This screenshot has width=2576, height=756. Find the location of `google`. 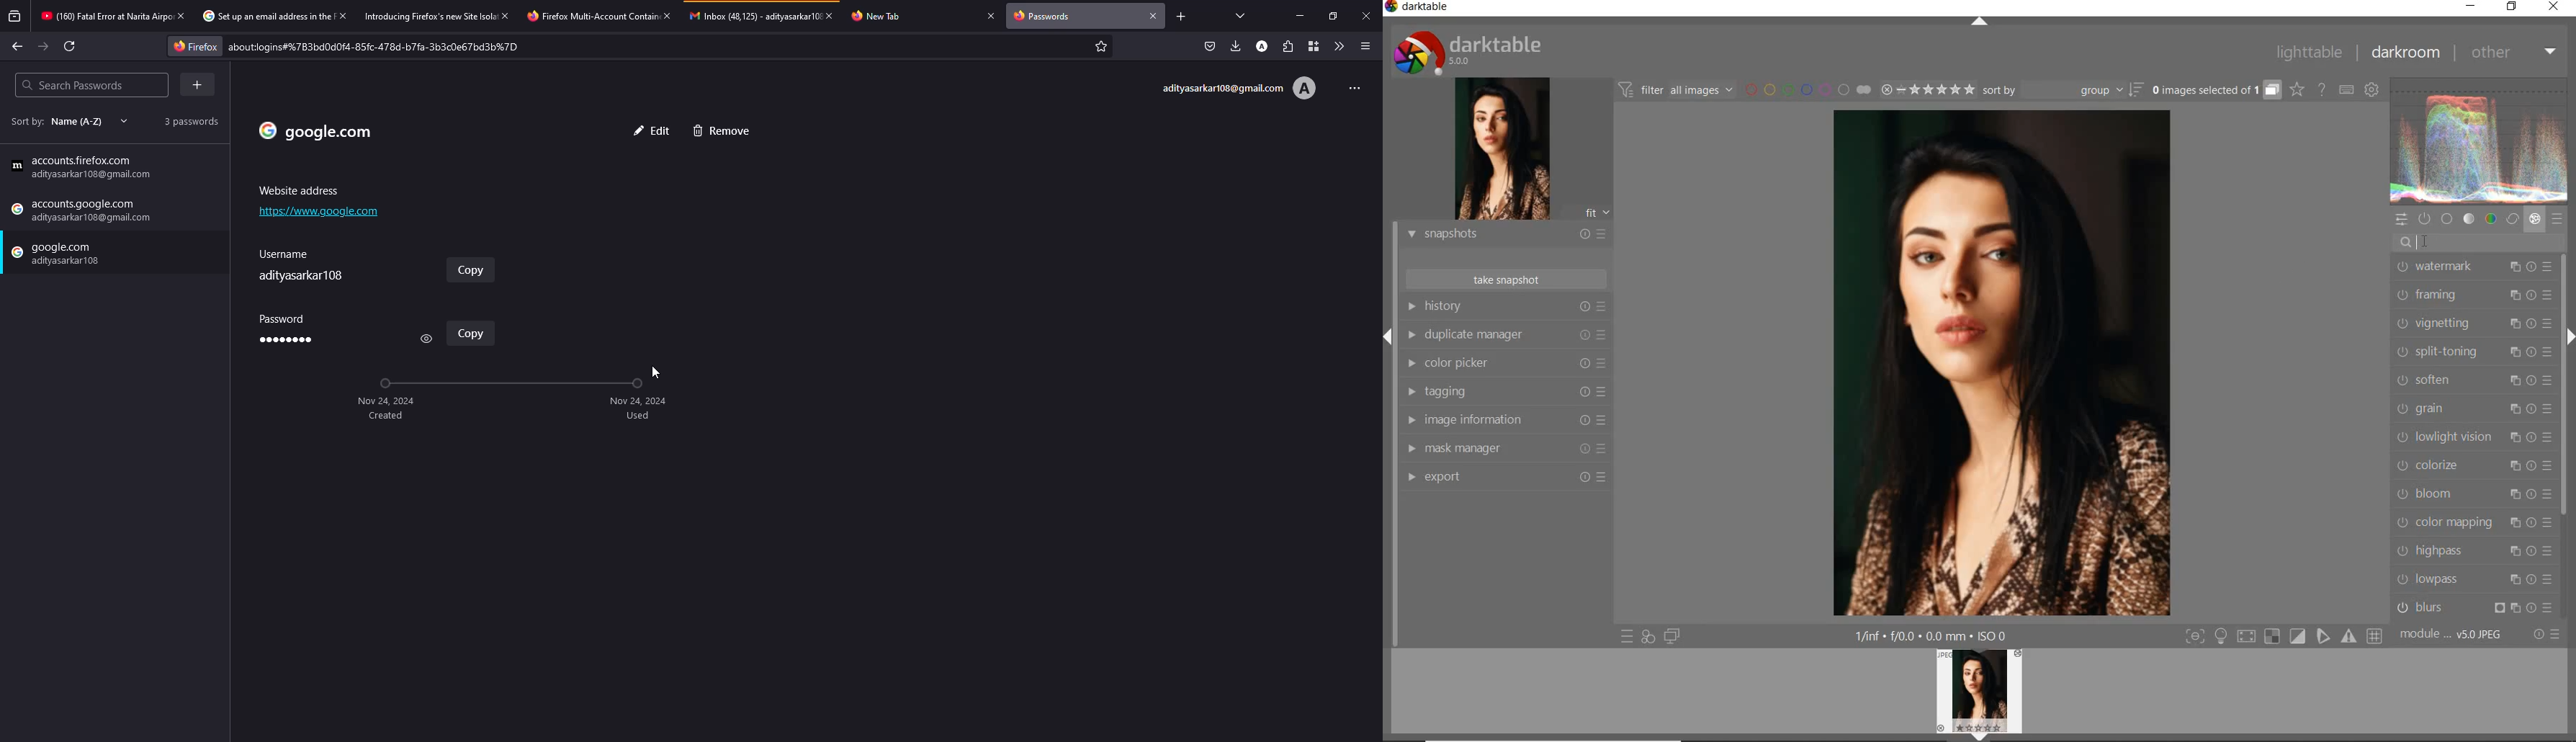

google is located at coordinates (84, 211).